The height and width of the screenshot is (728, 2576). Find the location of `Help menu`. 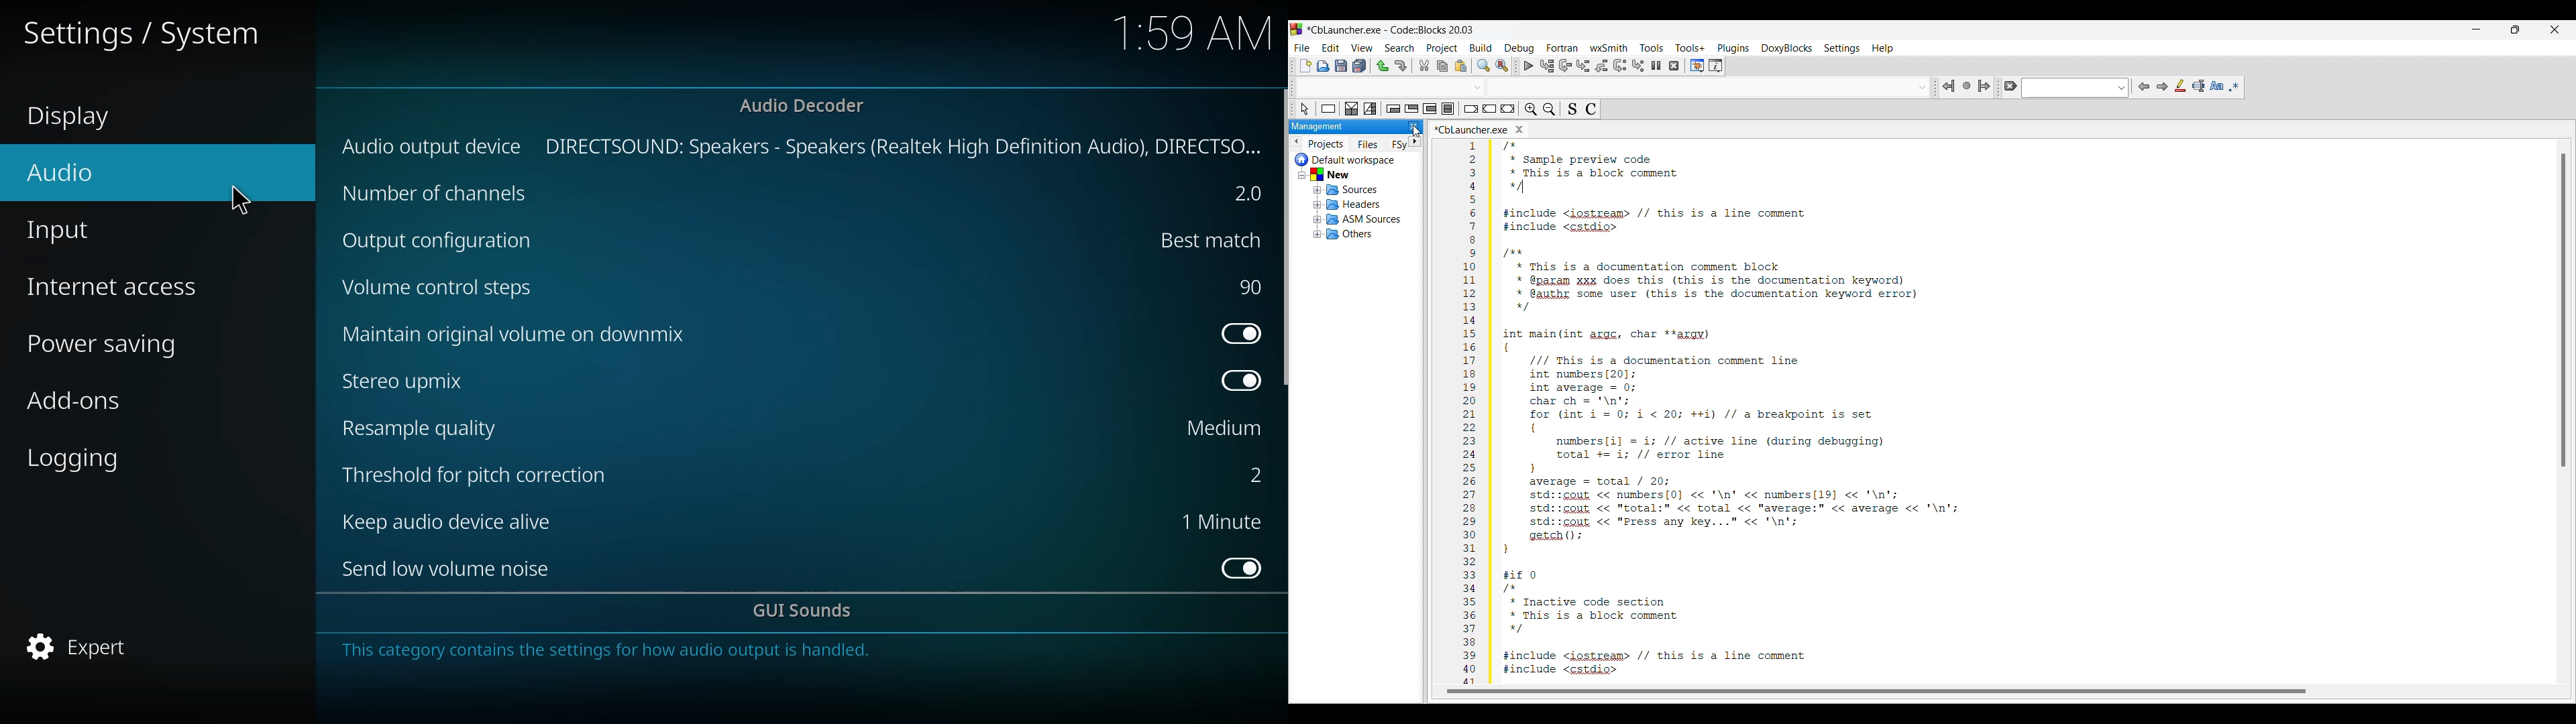

Help menu is located at coordinates (1883, 49).